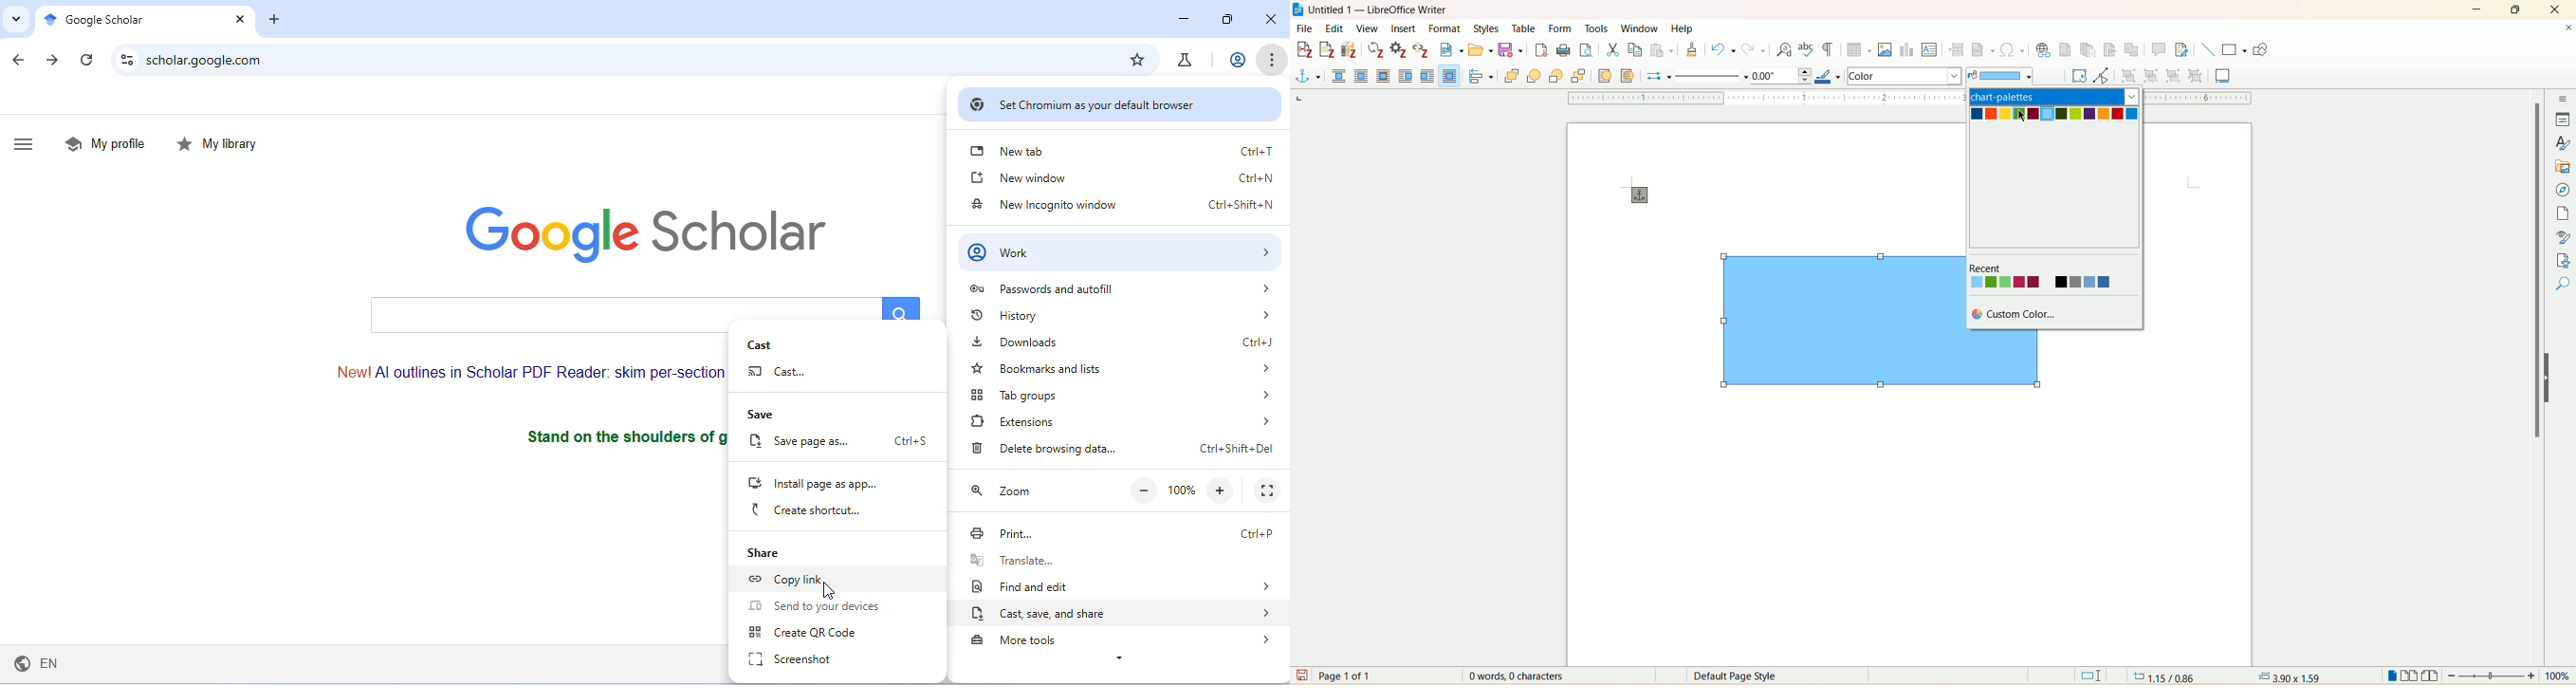 The image size is (2576, 700). Describe the element at coordinates (2566, 261) in the screenshot. I see `manage changes` at that location.